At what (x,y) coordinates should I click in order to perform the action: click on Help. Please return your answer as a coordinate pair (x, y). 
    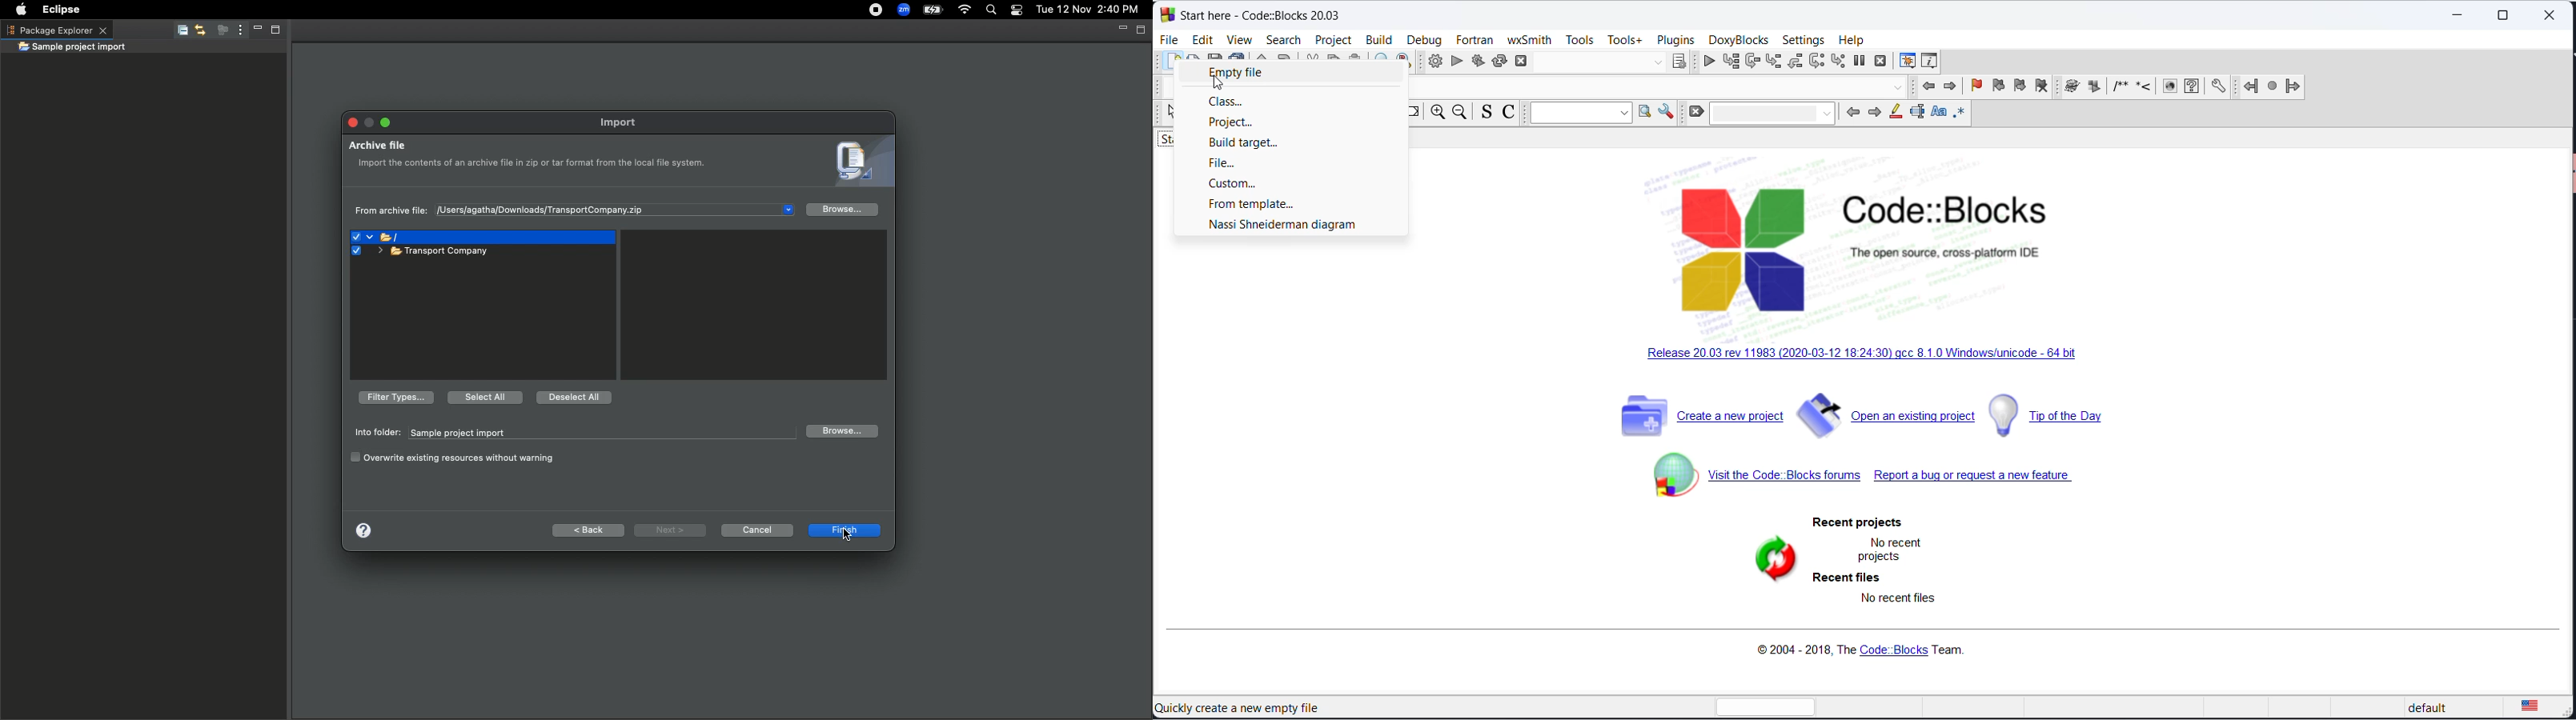
    Looking at the image, I should click on (363, 529).